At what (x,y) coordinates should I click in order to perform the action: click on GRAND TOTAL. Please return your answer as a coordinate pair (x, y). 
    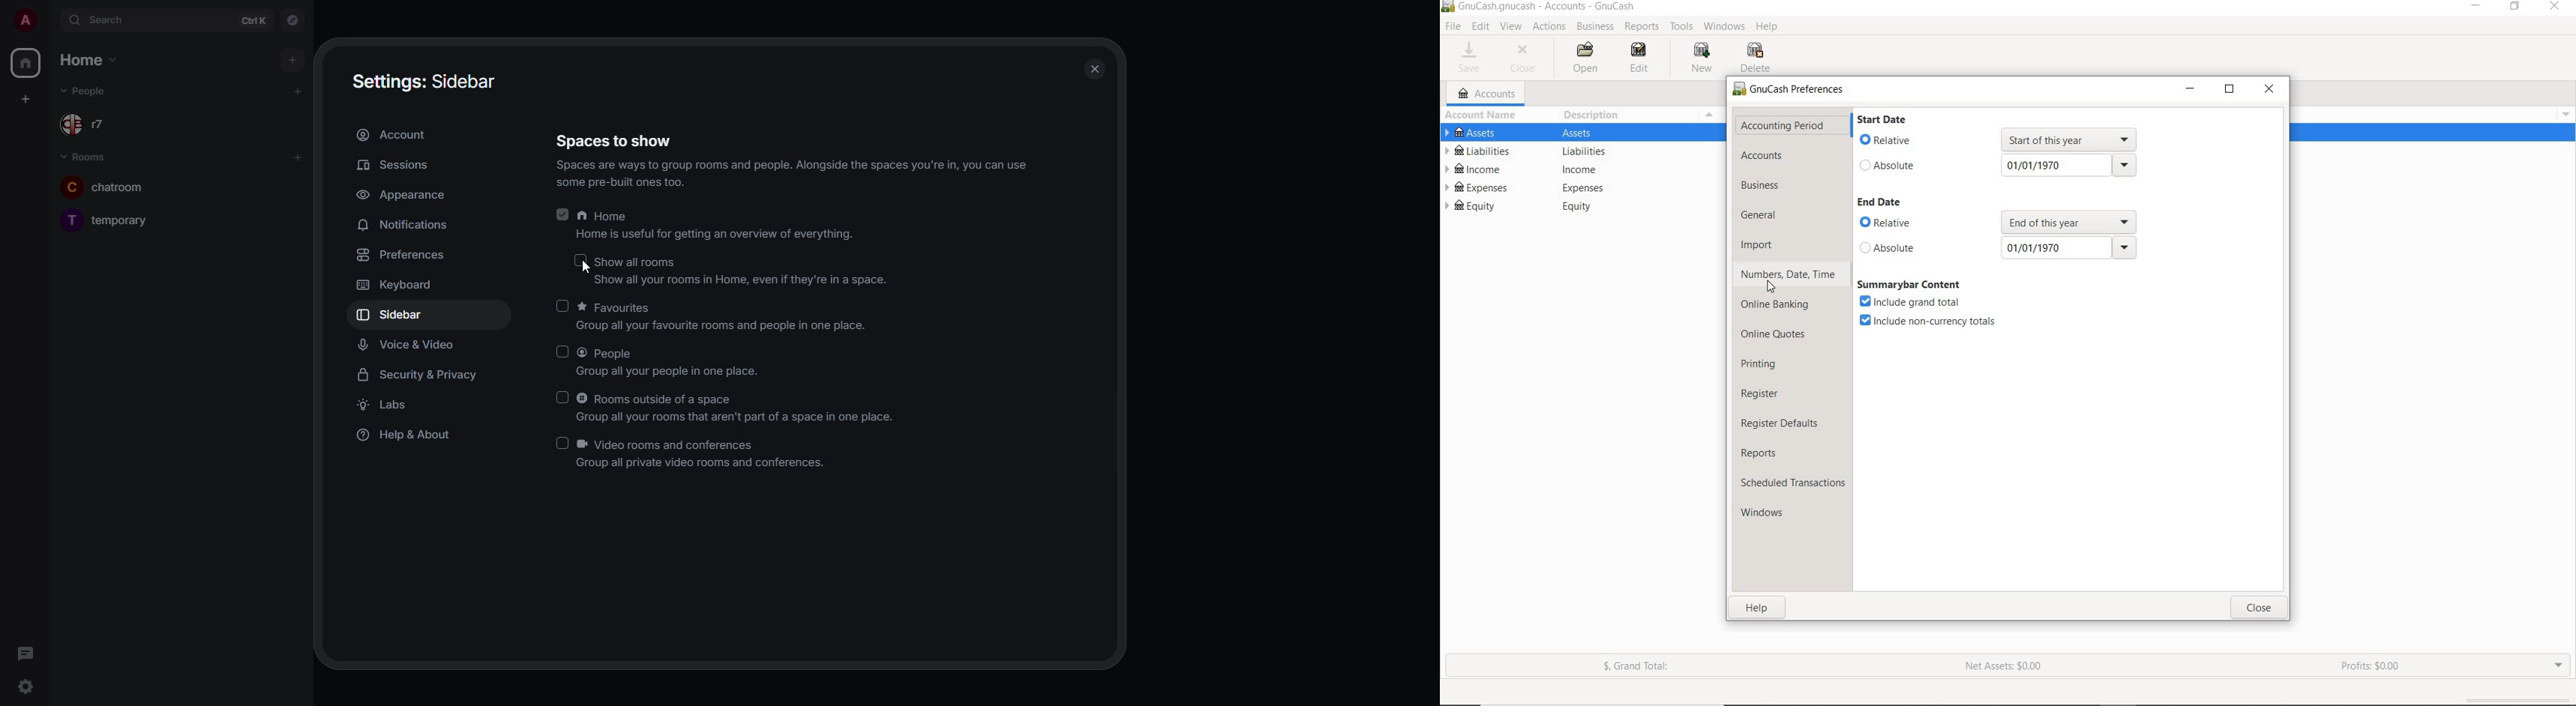
    Looking at the image, I should click on (1642, 669).